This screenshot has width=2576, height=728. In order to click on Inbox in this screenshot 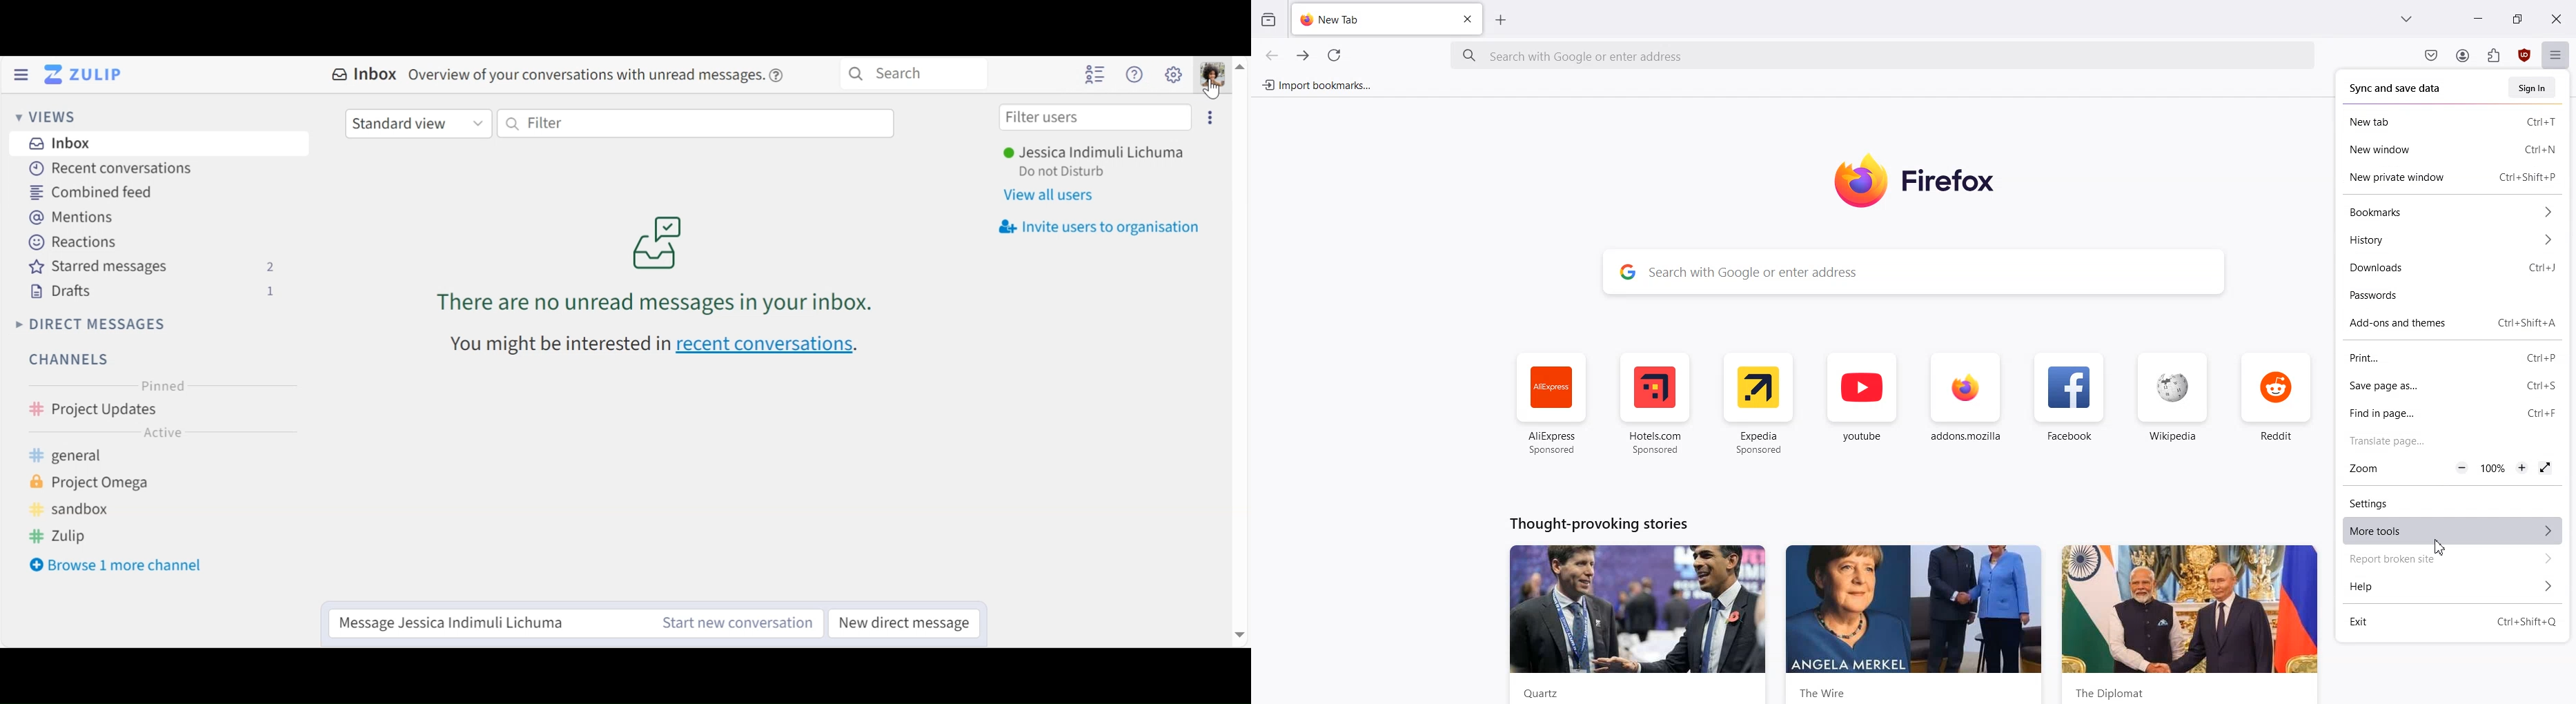, I will do `click(562, 76)`.